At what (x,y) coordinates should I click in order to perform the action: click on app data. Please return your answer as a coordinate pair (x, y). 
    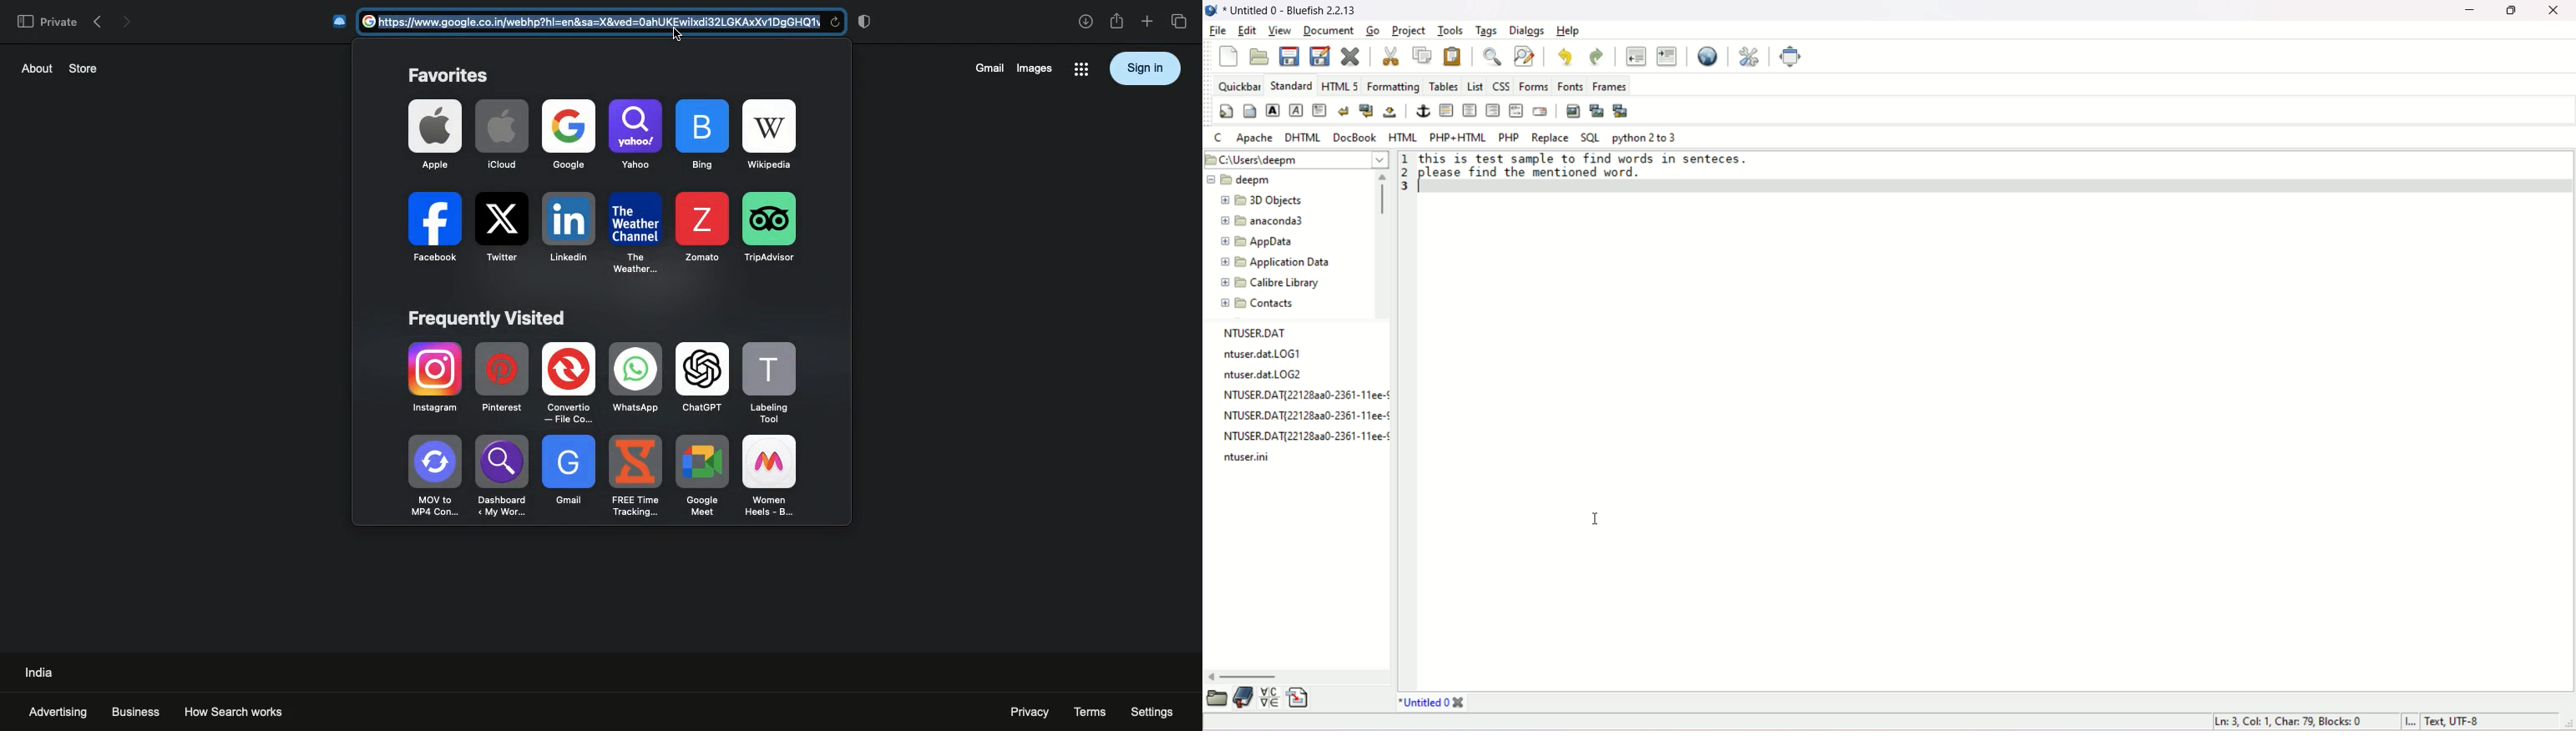
    Looking at the image, I should click on (1257, 242).